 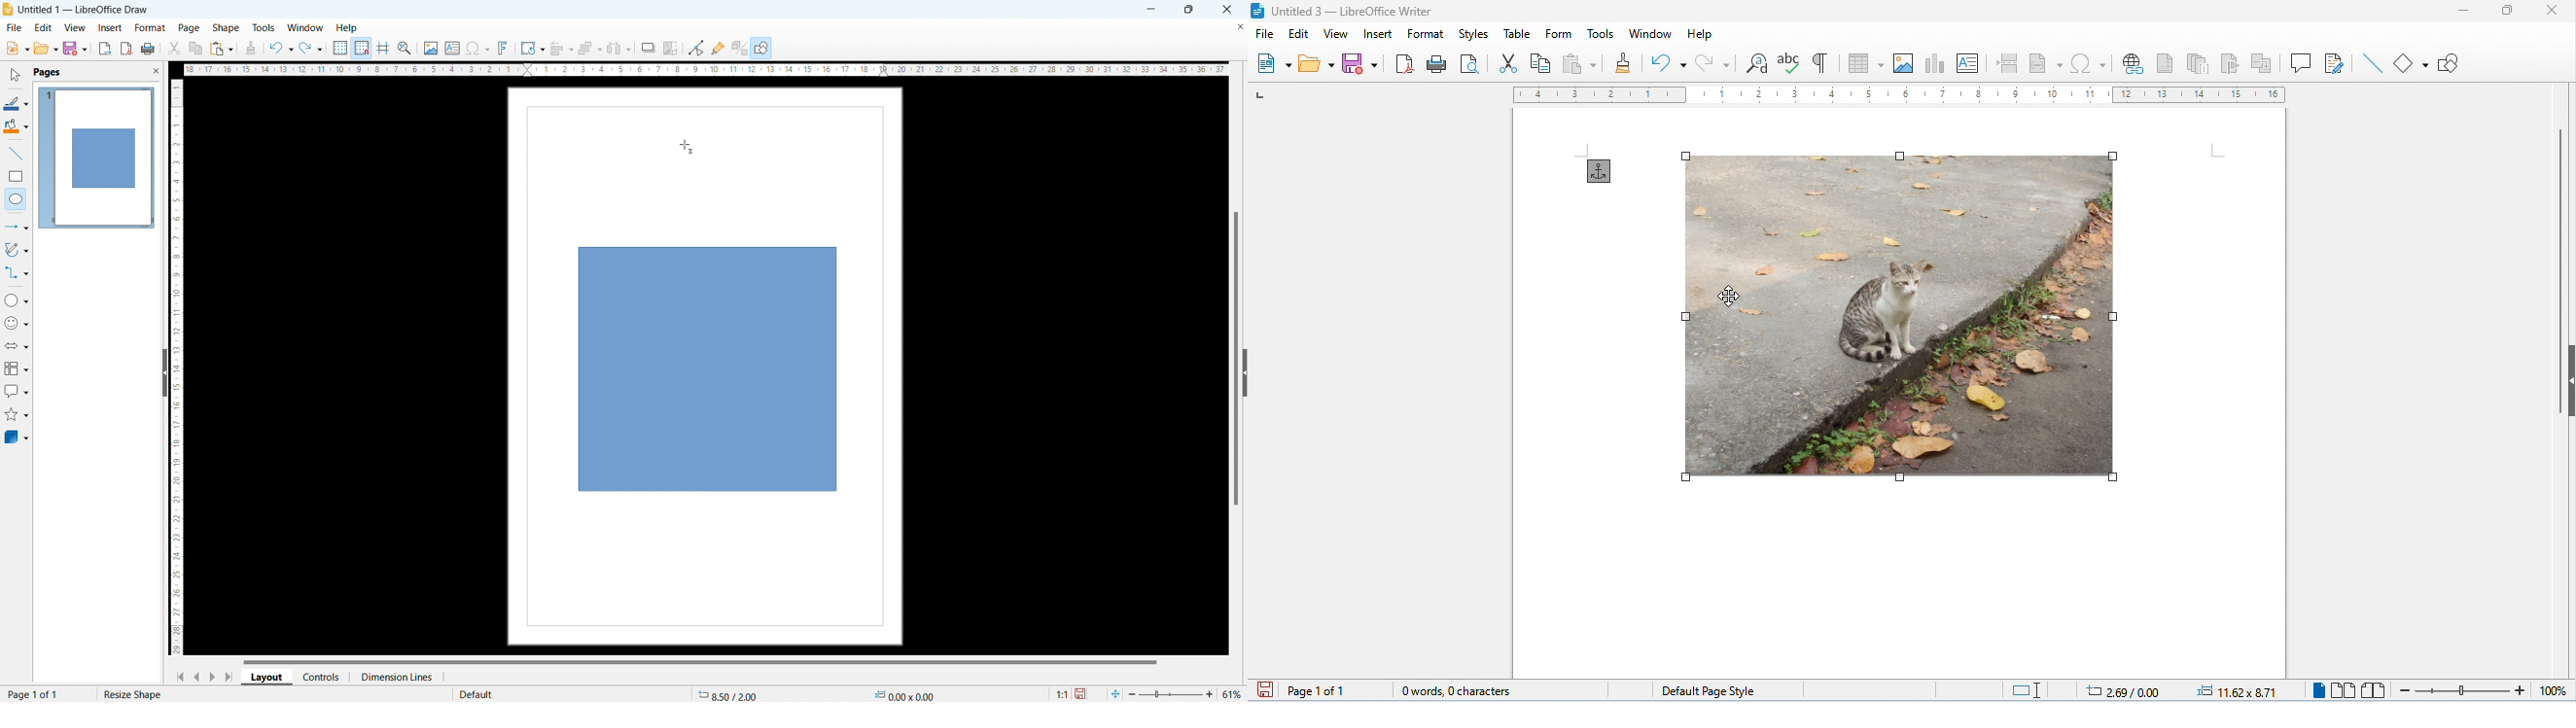 I want to click on title, so click(x=1347, y=11).